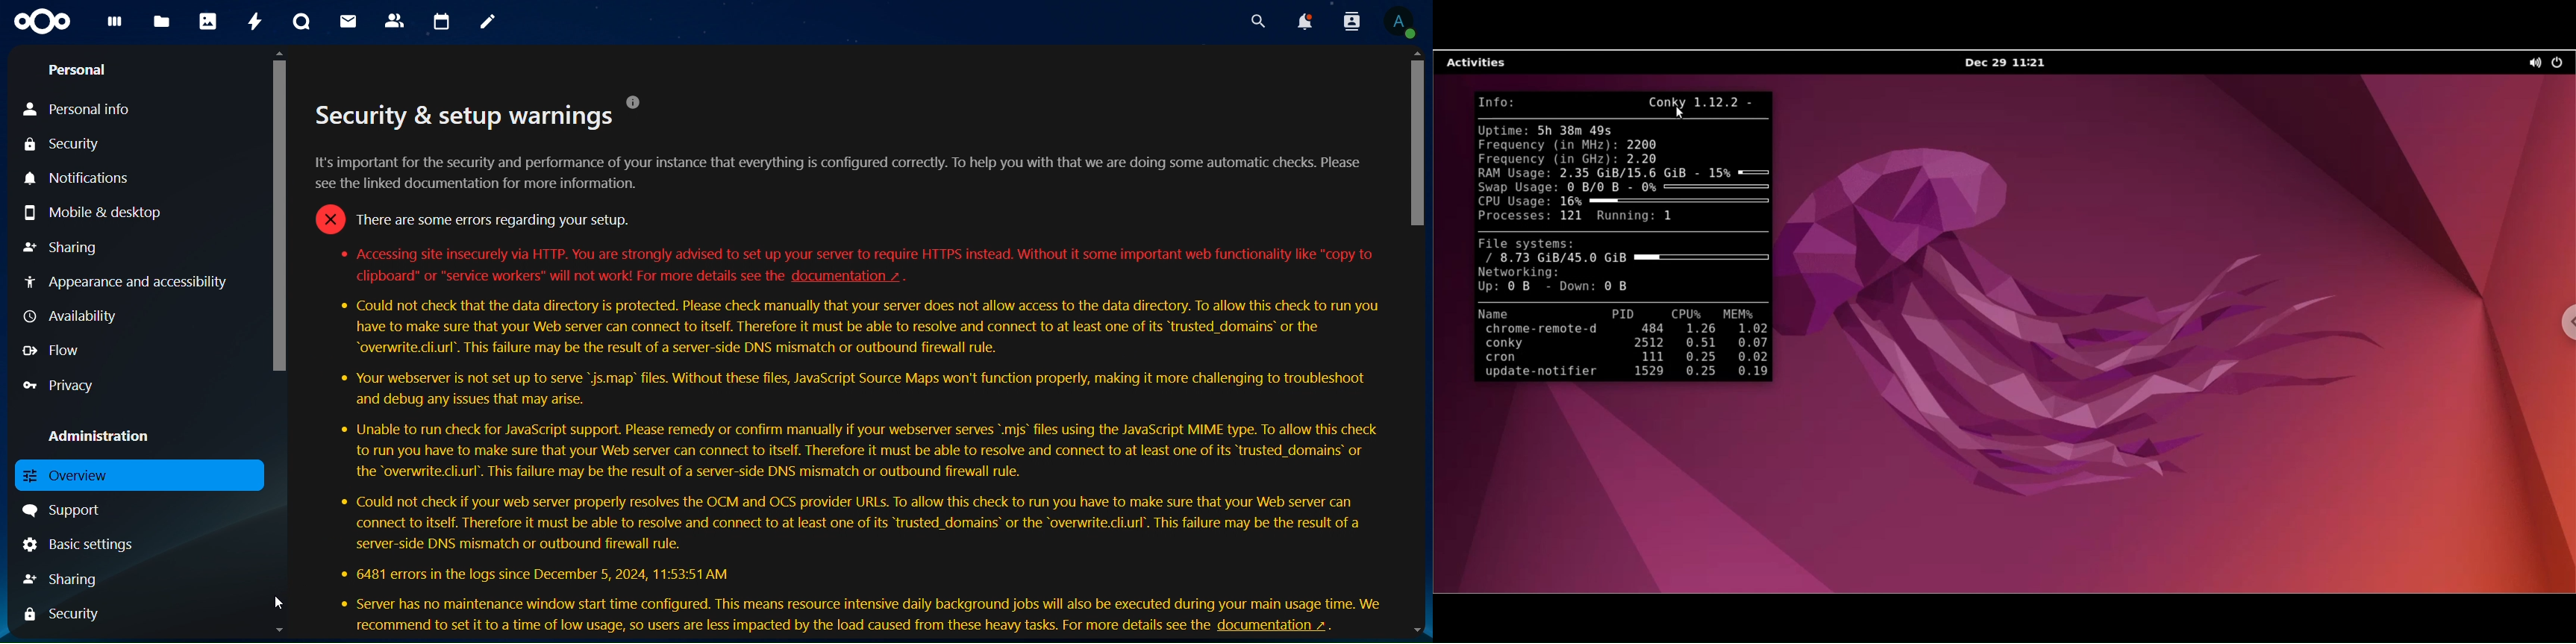 Image resolution: width=2576 pixels, height=644 pixels. What do you see at coordinates (81, 108) in the screenshot?
I see `personal info` at bounding box center [81, 108].